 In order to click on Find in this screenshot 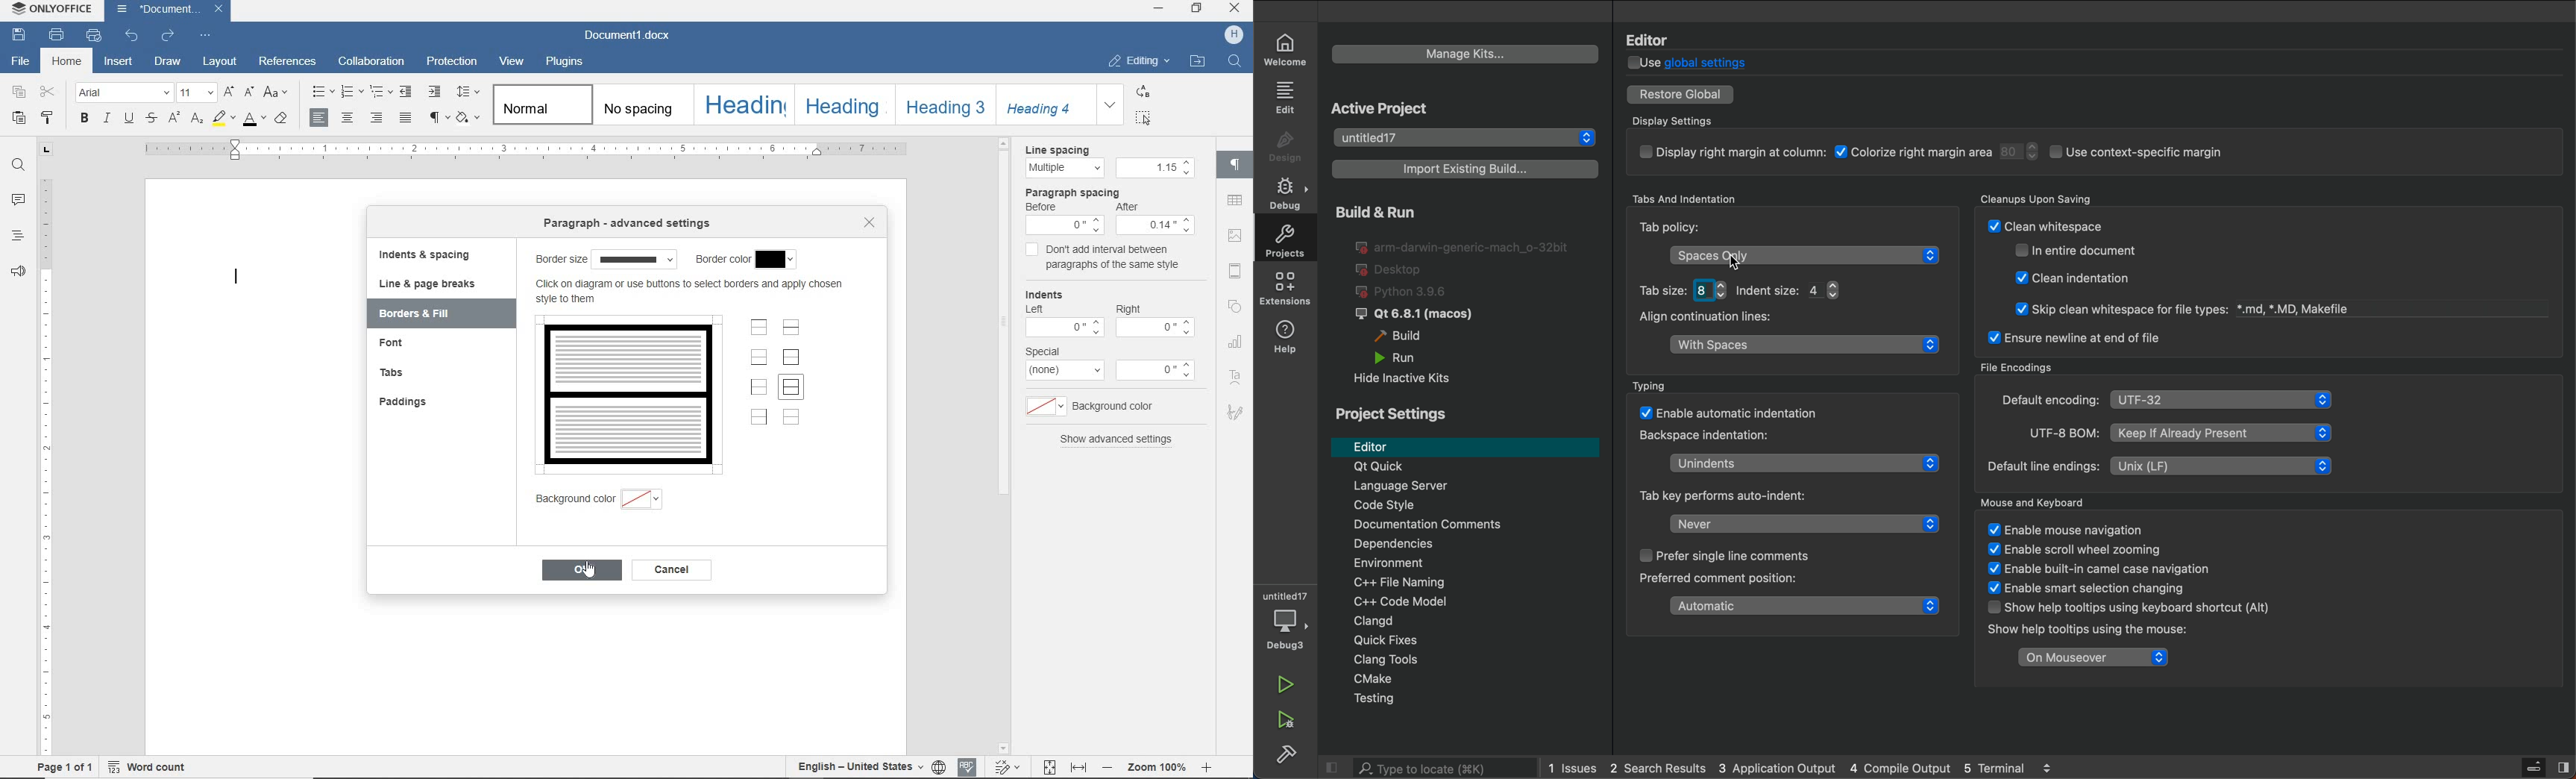, I will do `click(1238, 64)`.